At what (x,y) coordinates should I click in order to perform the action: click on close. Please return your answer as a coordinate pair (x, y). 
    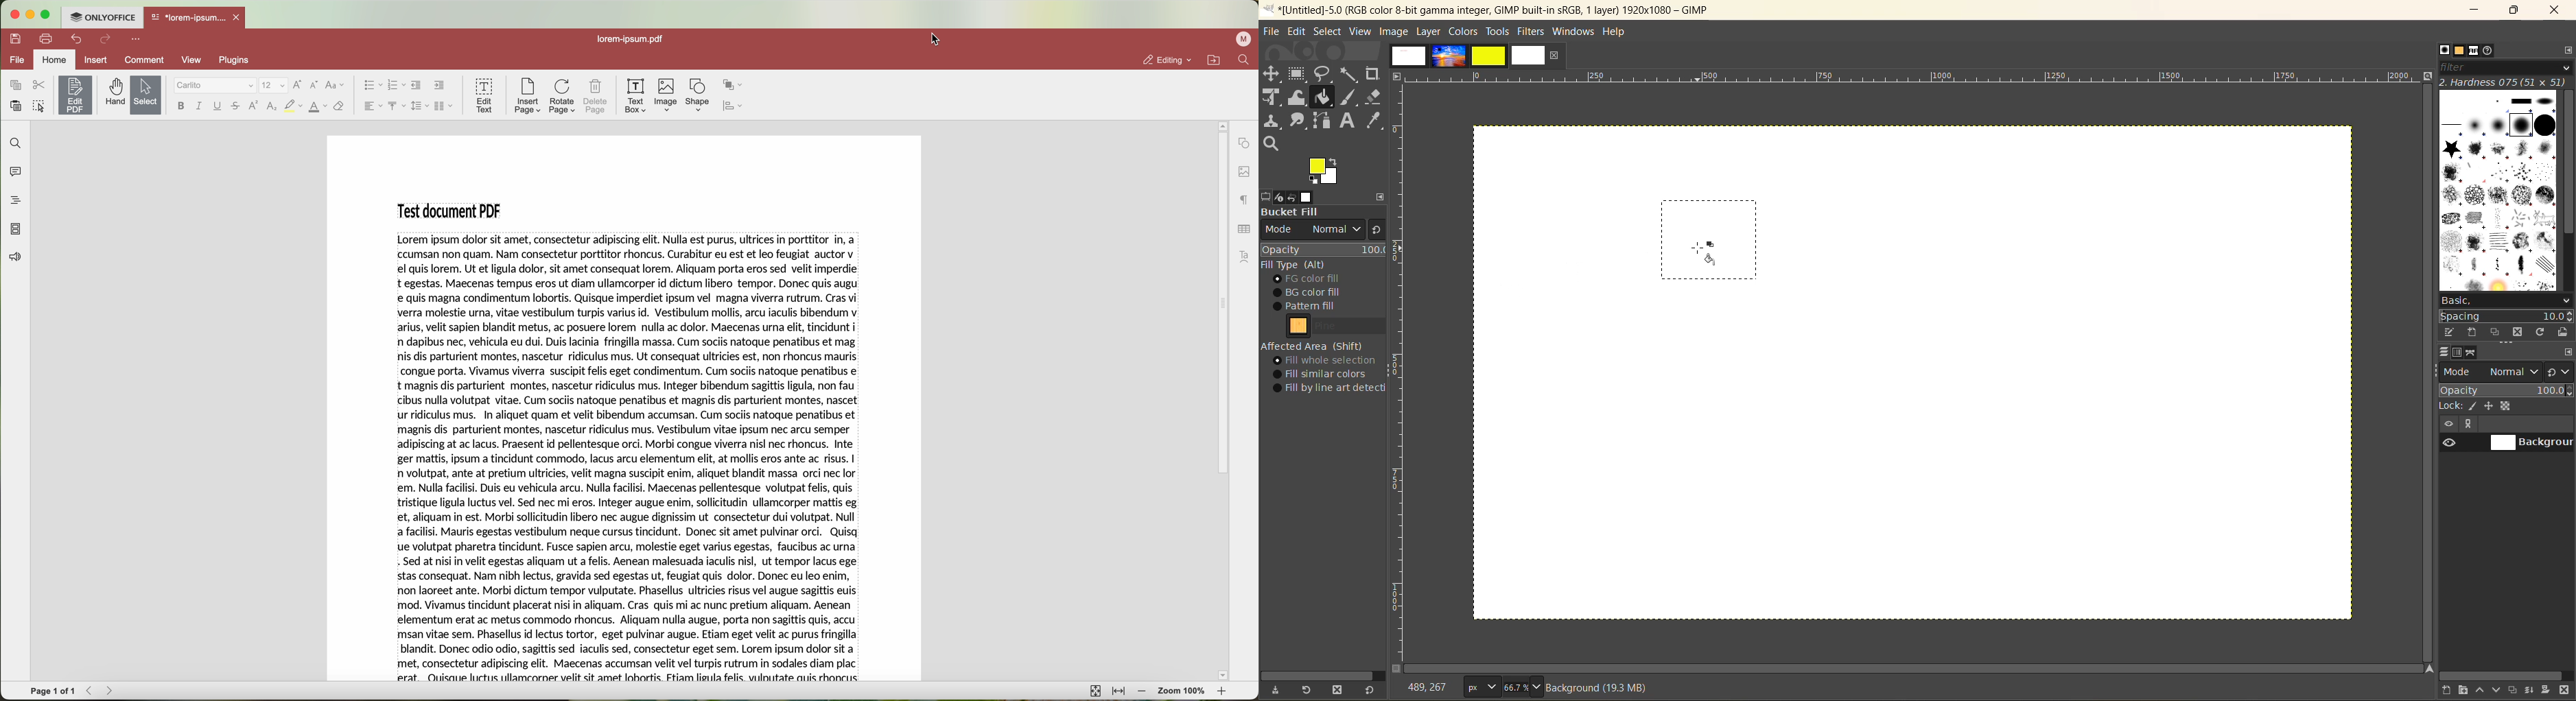
    Looking at the image, I should click on (2557, 10).